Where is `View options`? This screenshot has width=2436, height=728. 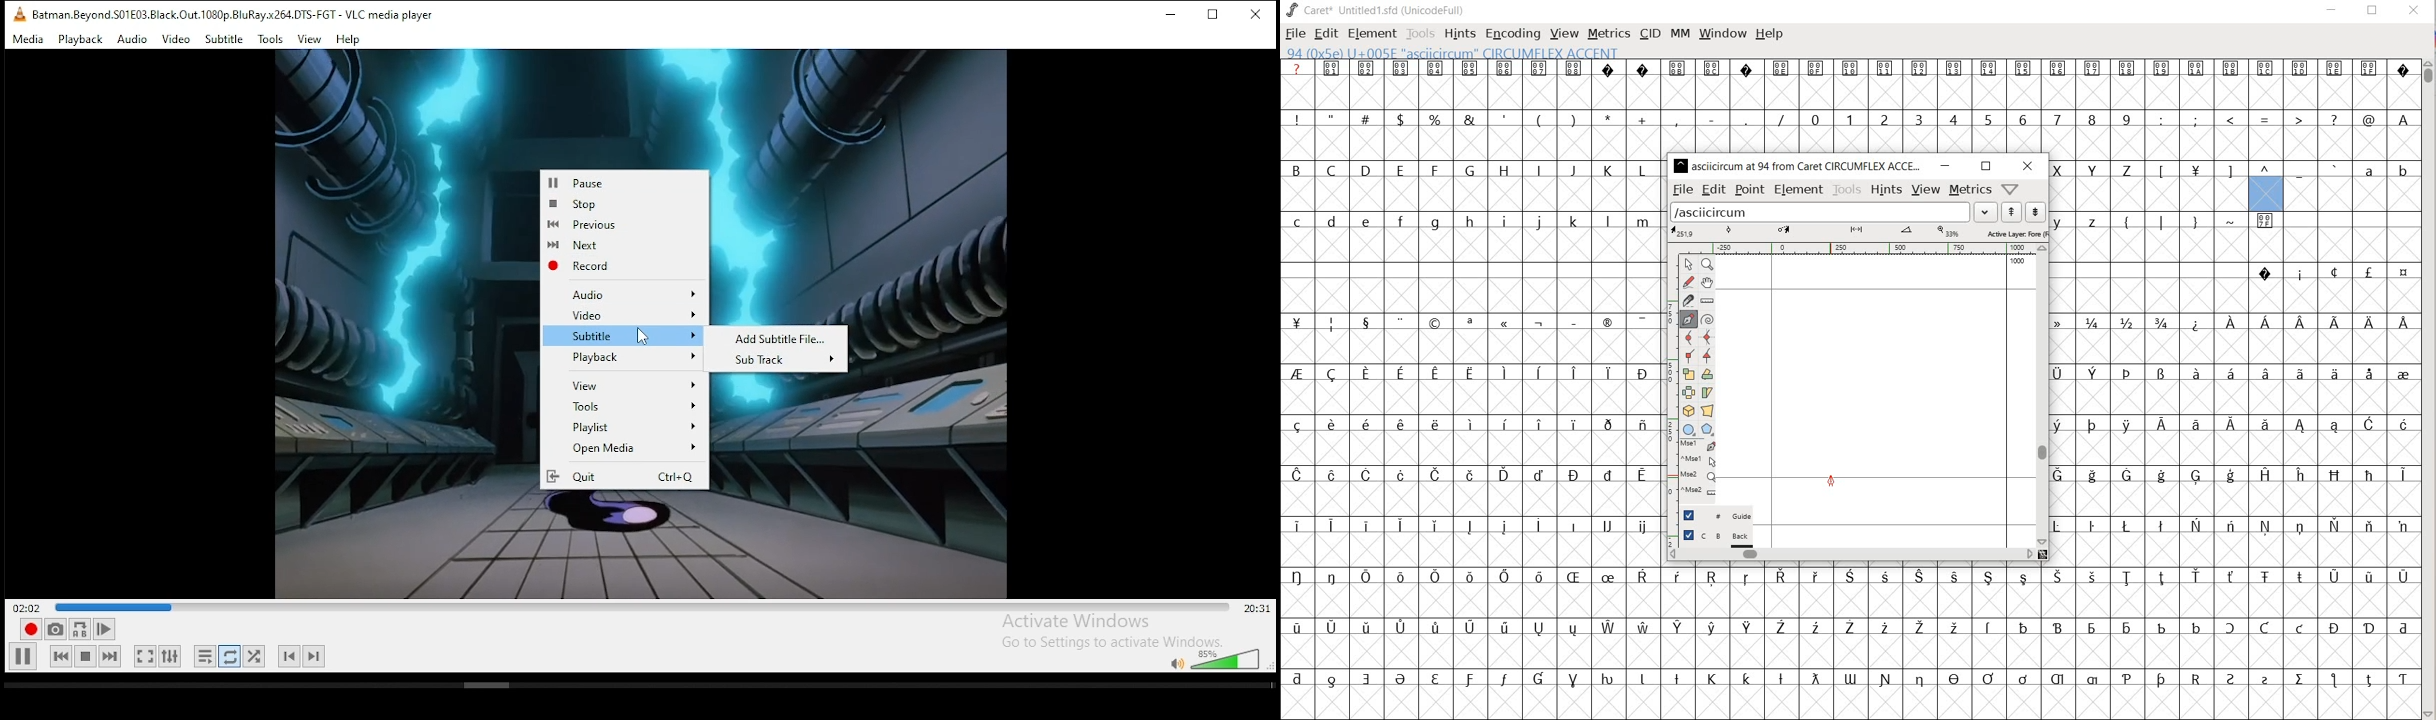 View options is located at coordinates (628, 384).